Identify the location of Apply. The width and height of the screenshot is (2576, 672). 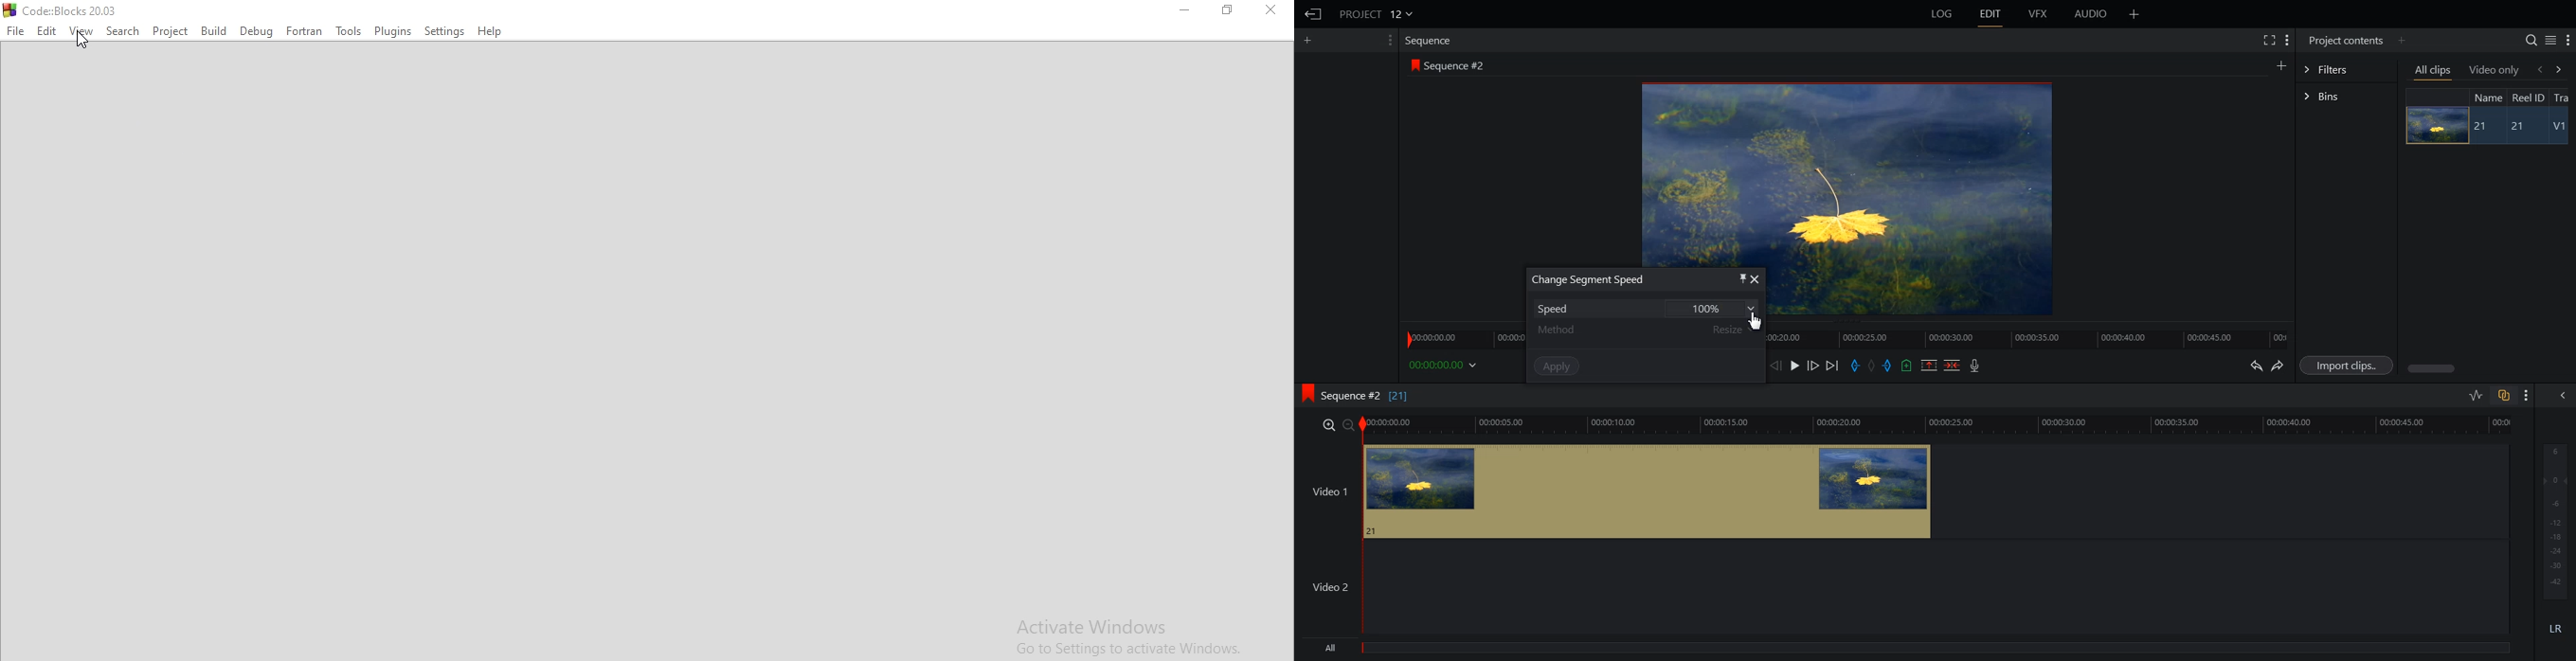
(1557, 366).